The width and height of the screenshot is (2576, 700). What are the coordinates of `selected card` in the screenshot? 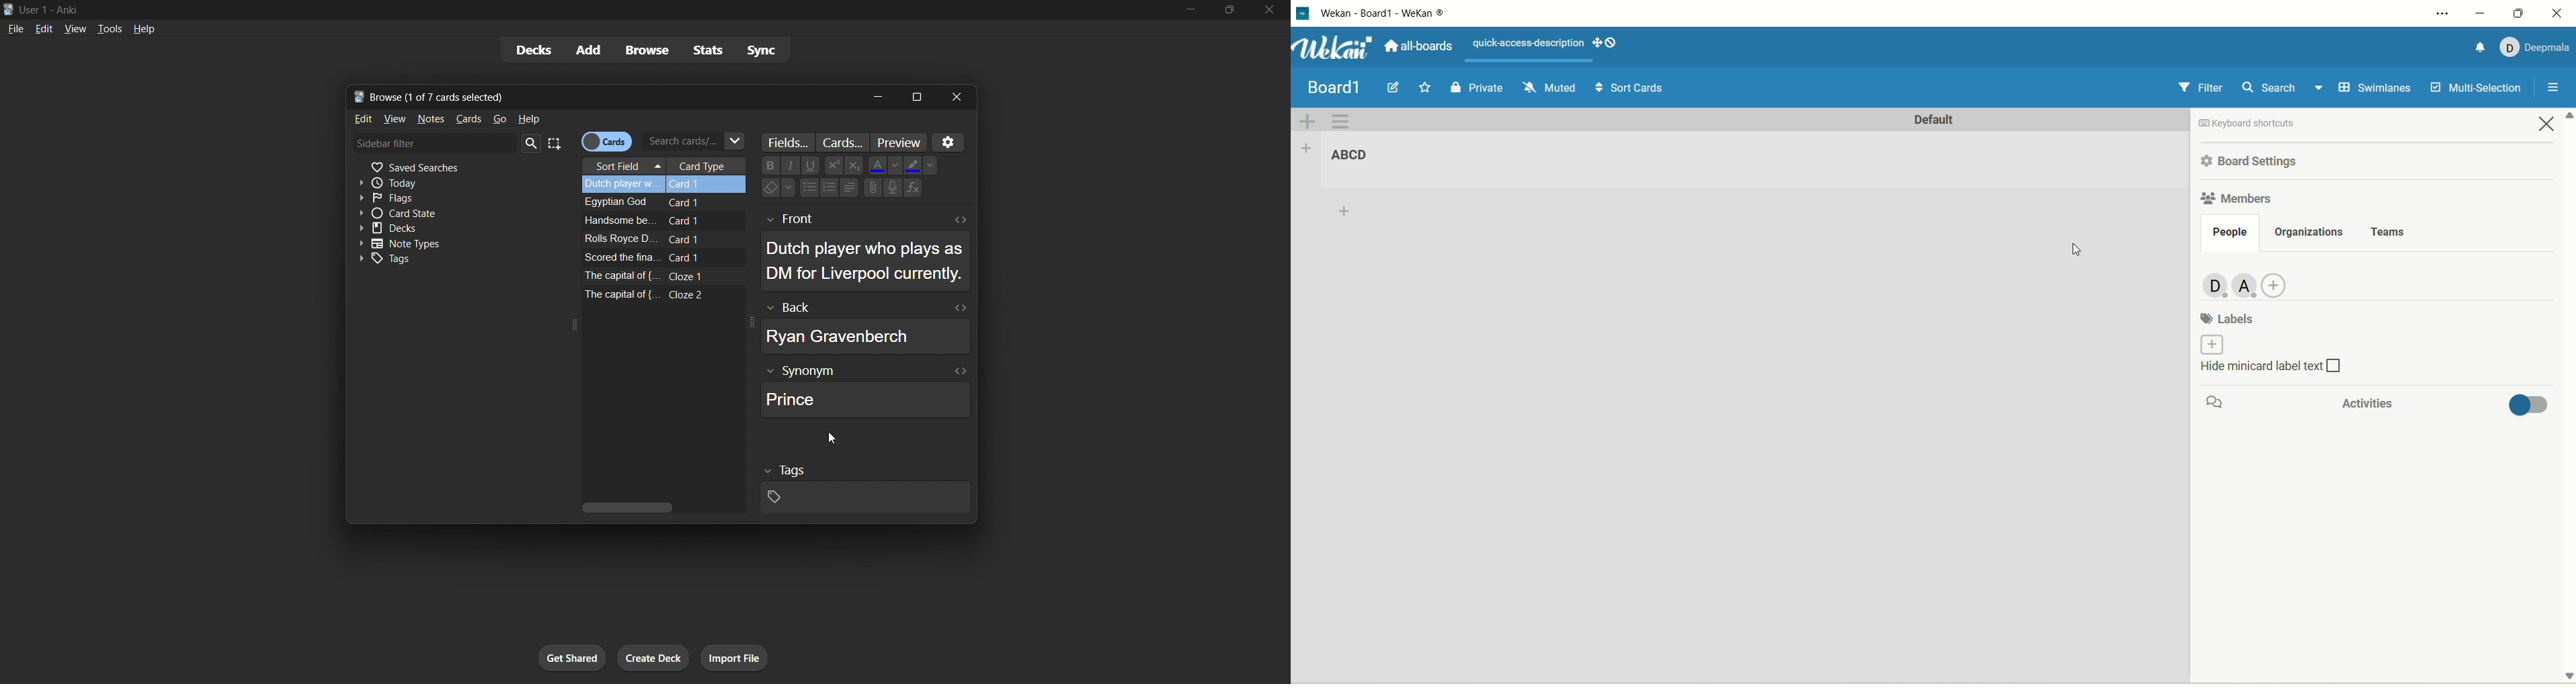 It's located at (663, 185).